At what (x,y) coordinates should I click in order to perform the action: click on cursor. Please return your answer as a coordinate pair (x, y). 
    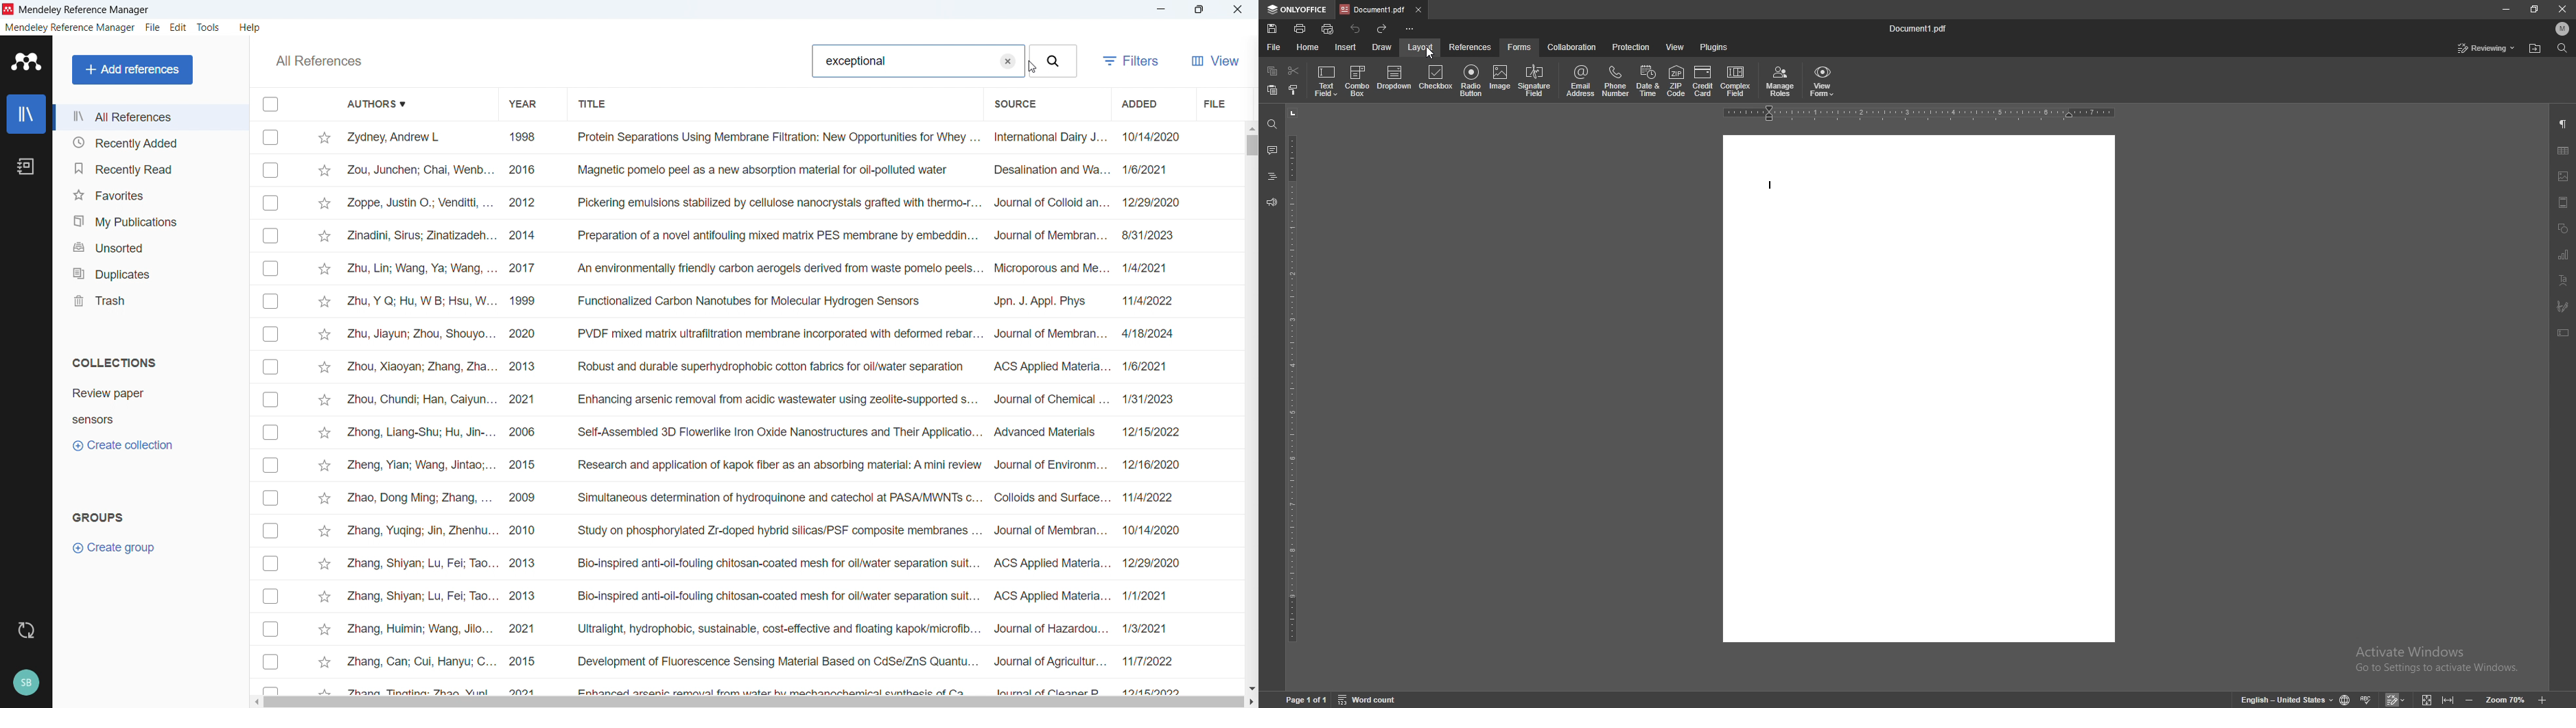
    Looking at the image, I should click on (1433, 56).